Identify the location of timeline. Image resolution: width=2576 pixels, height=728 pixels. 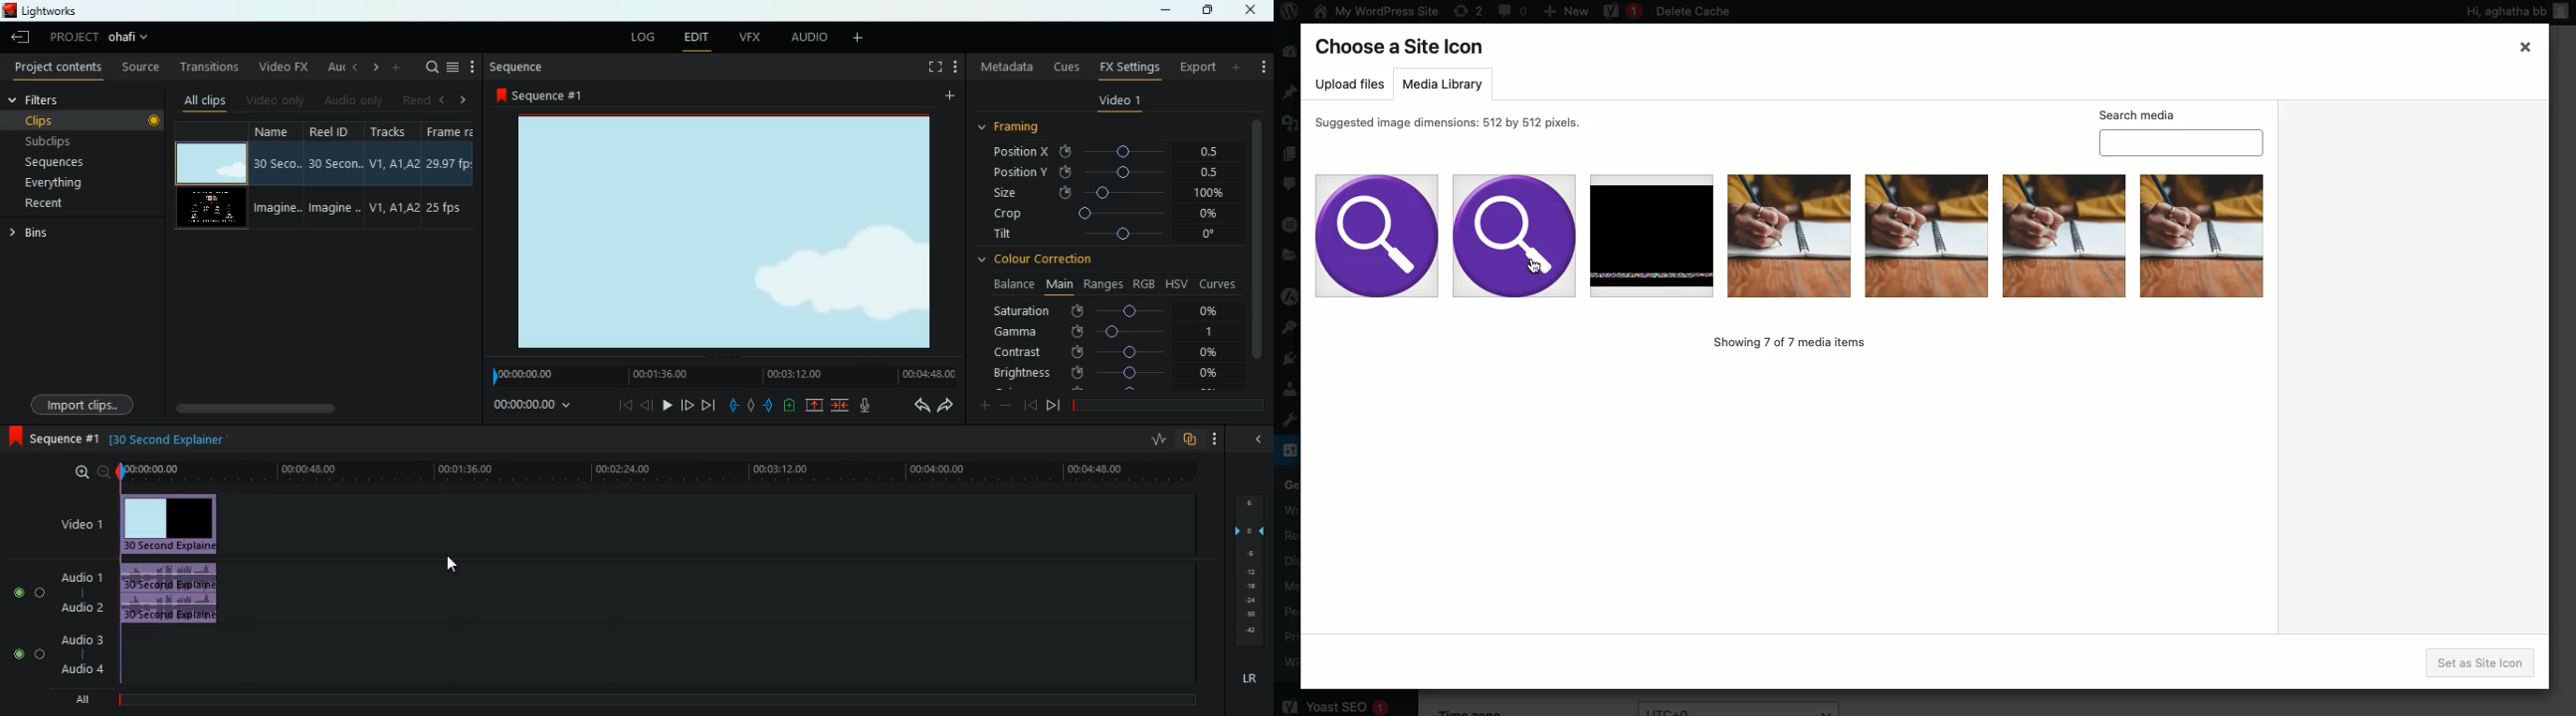
(720, 374).